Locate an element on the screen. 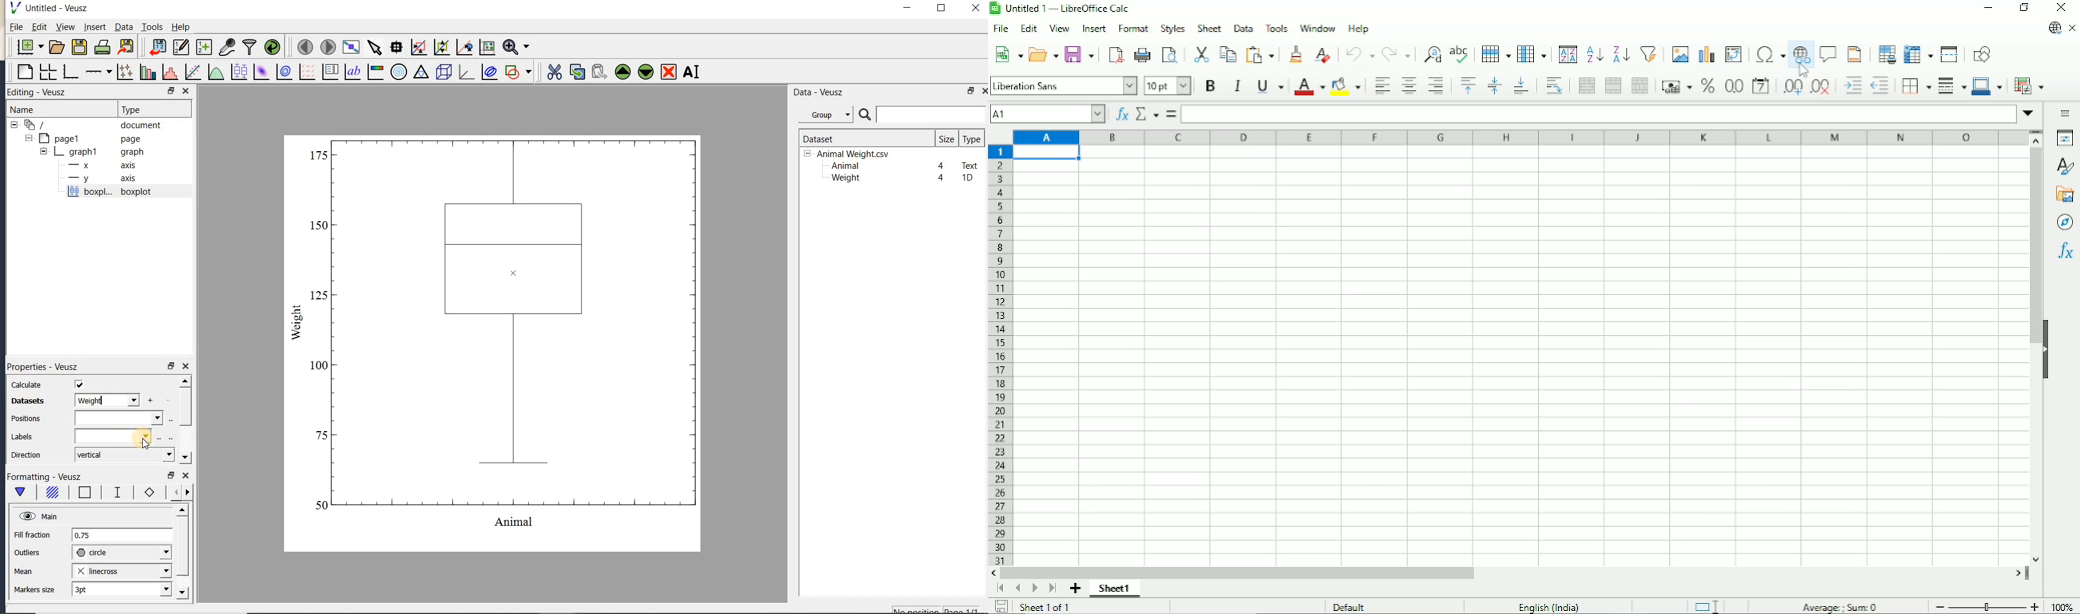 The height and width of the screenshot is (616, 2100). Active cell is located at coordinates (1048, 153).